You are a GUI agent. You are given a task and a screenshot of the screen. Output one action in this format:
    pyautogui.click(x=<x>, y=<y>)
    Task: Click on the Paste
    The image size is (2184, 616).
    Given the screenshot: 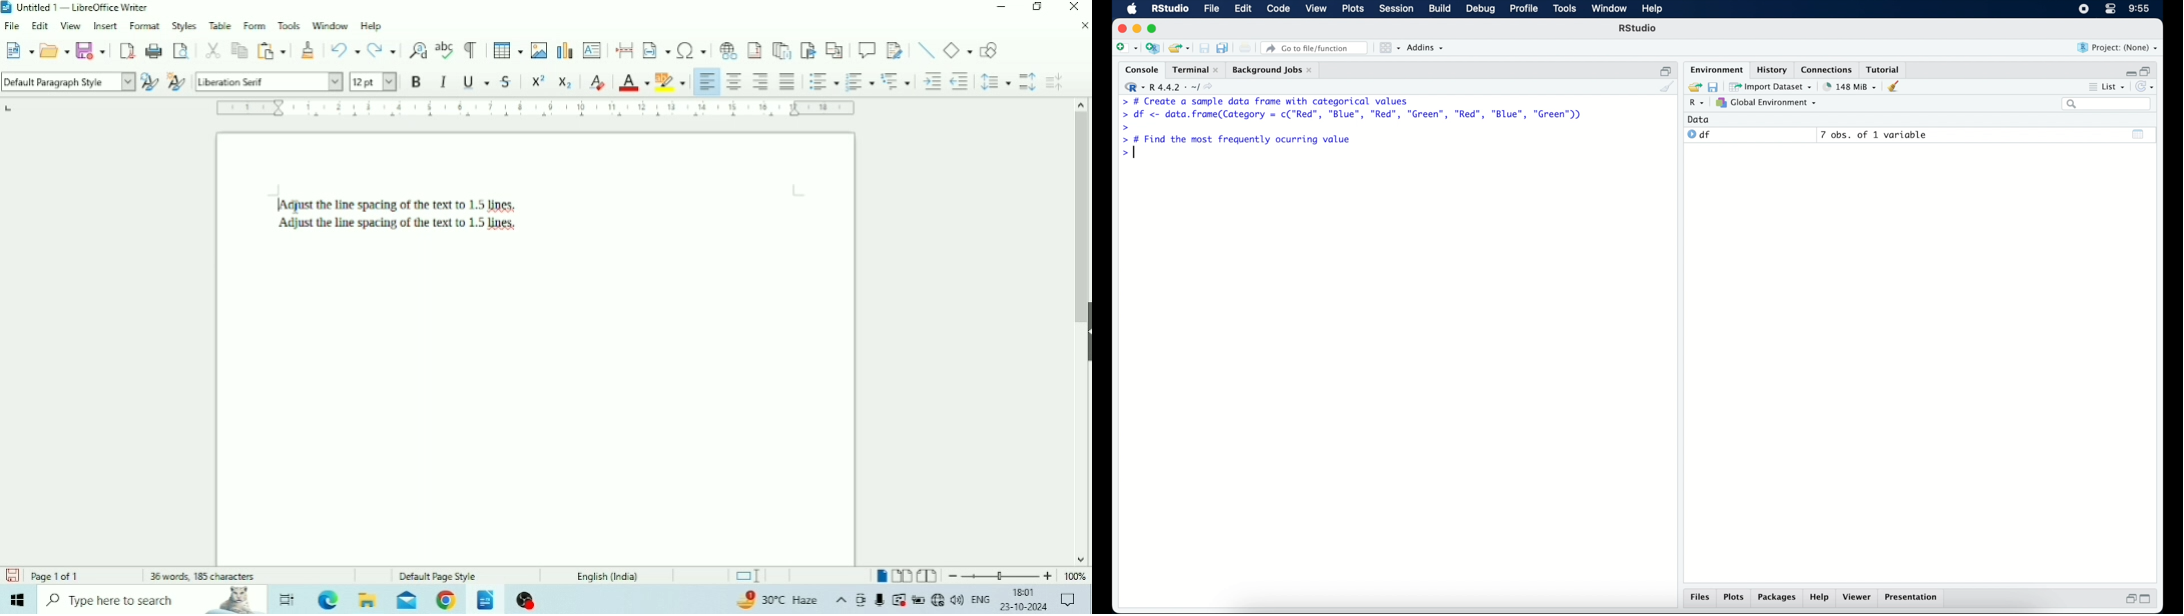 What is the action you would take?
    pyautogui.click(x=273, y=51)
    